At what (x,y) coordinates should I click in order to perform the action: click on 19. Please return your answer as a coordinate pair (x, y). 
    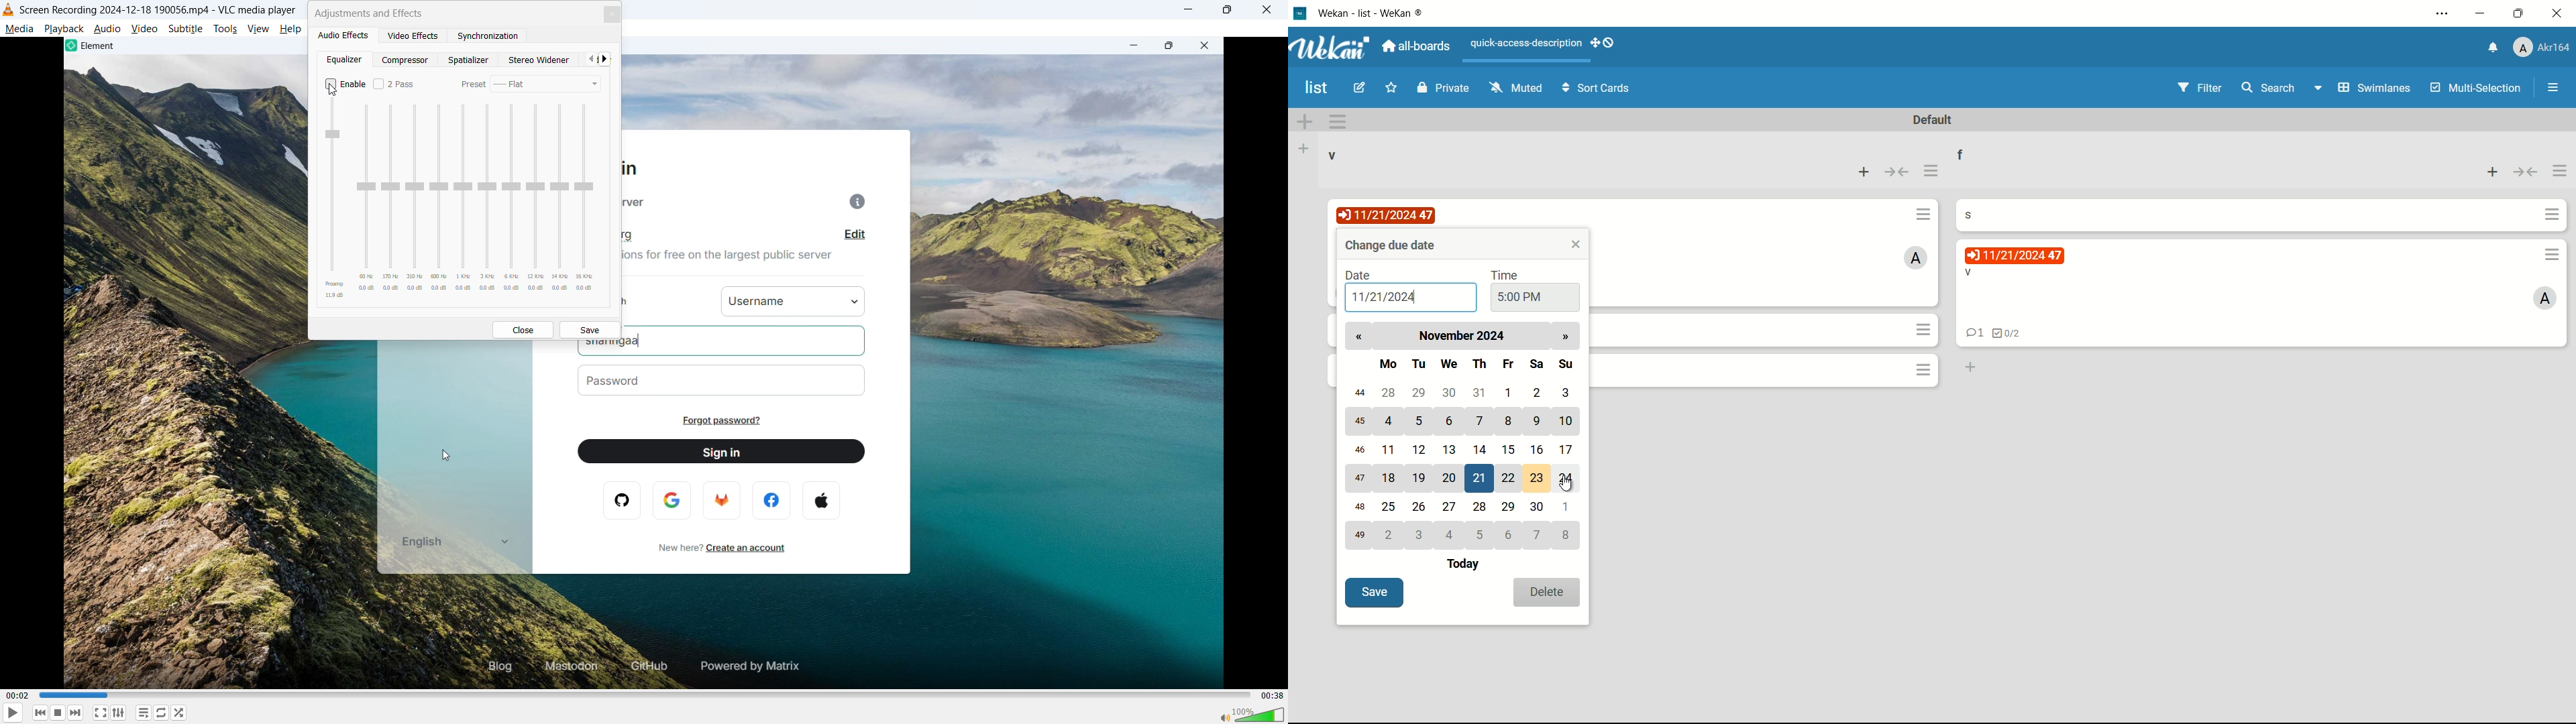
    Looking at the image, I should click on (1421, 479).